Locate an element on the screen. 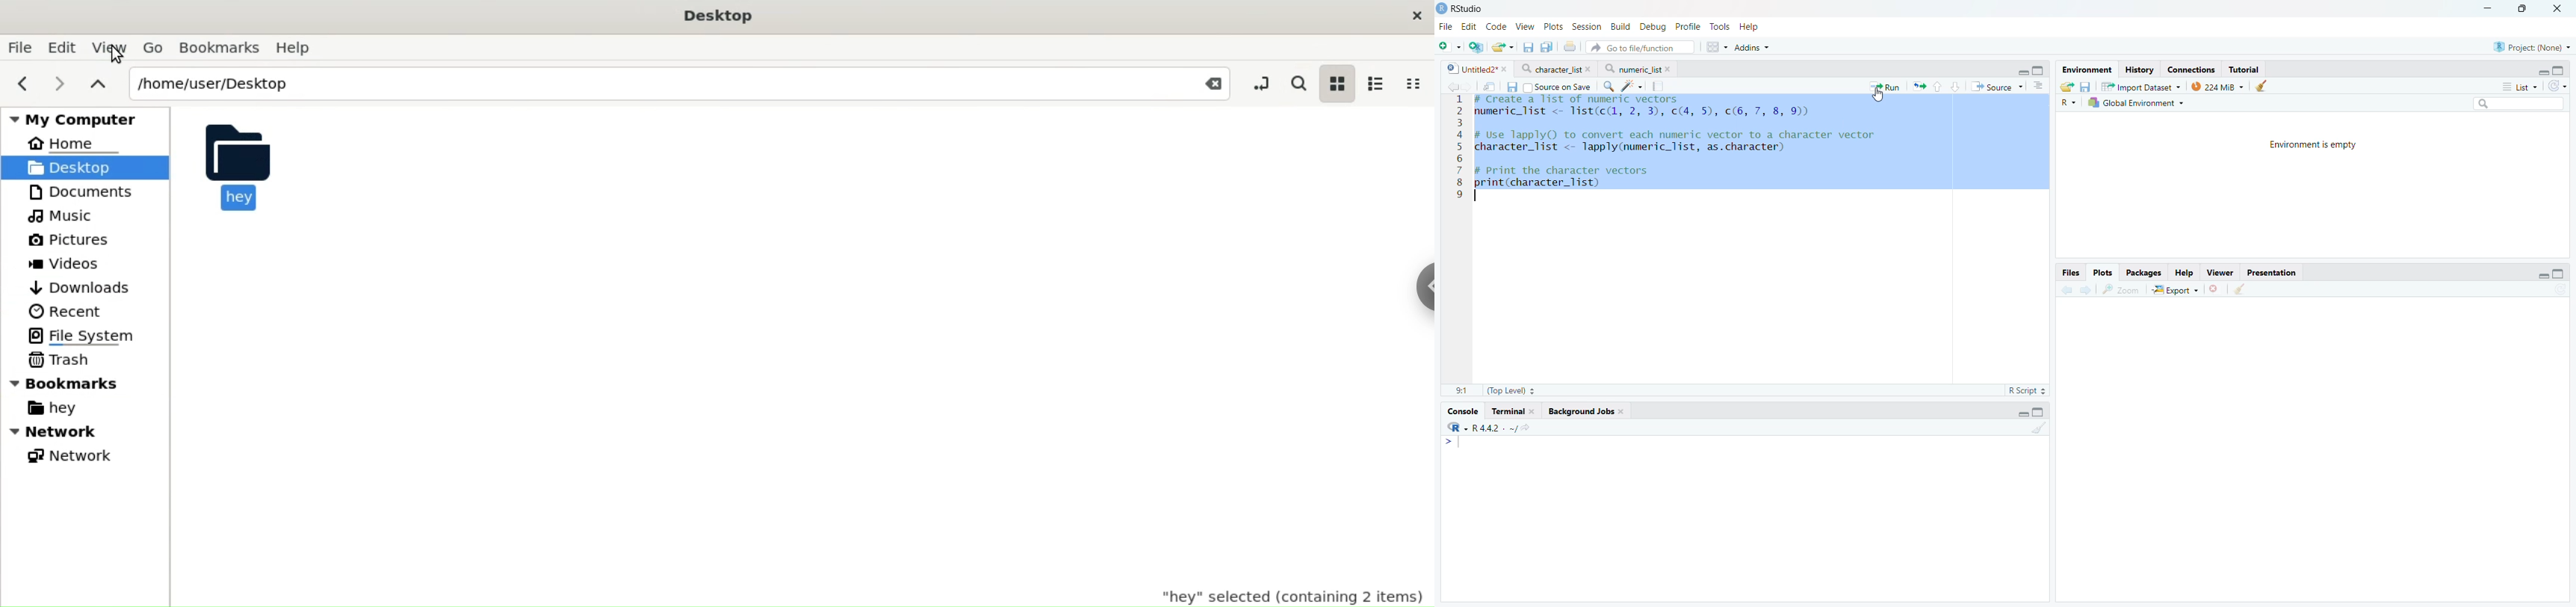 Image resolution: width=2576 pixels, height=616 pixels. Clear is located at coordinates (2265, 86).